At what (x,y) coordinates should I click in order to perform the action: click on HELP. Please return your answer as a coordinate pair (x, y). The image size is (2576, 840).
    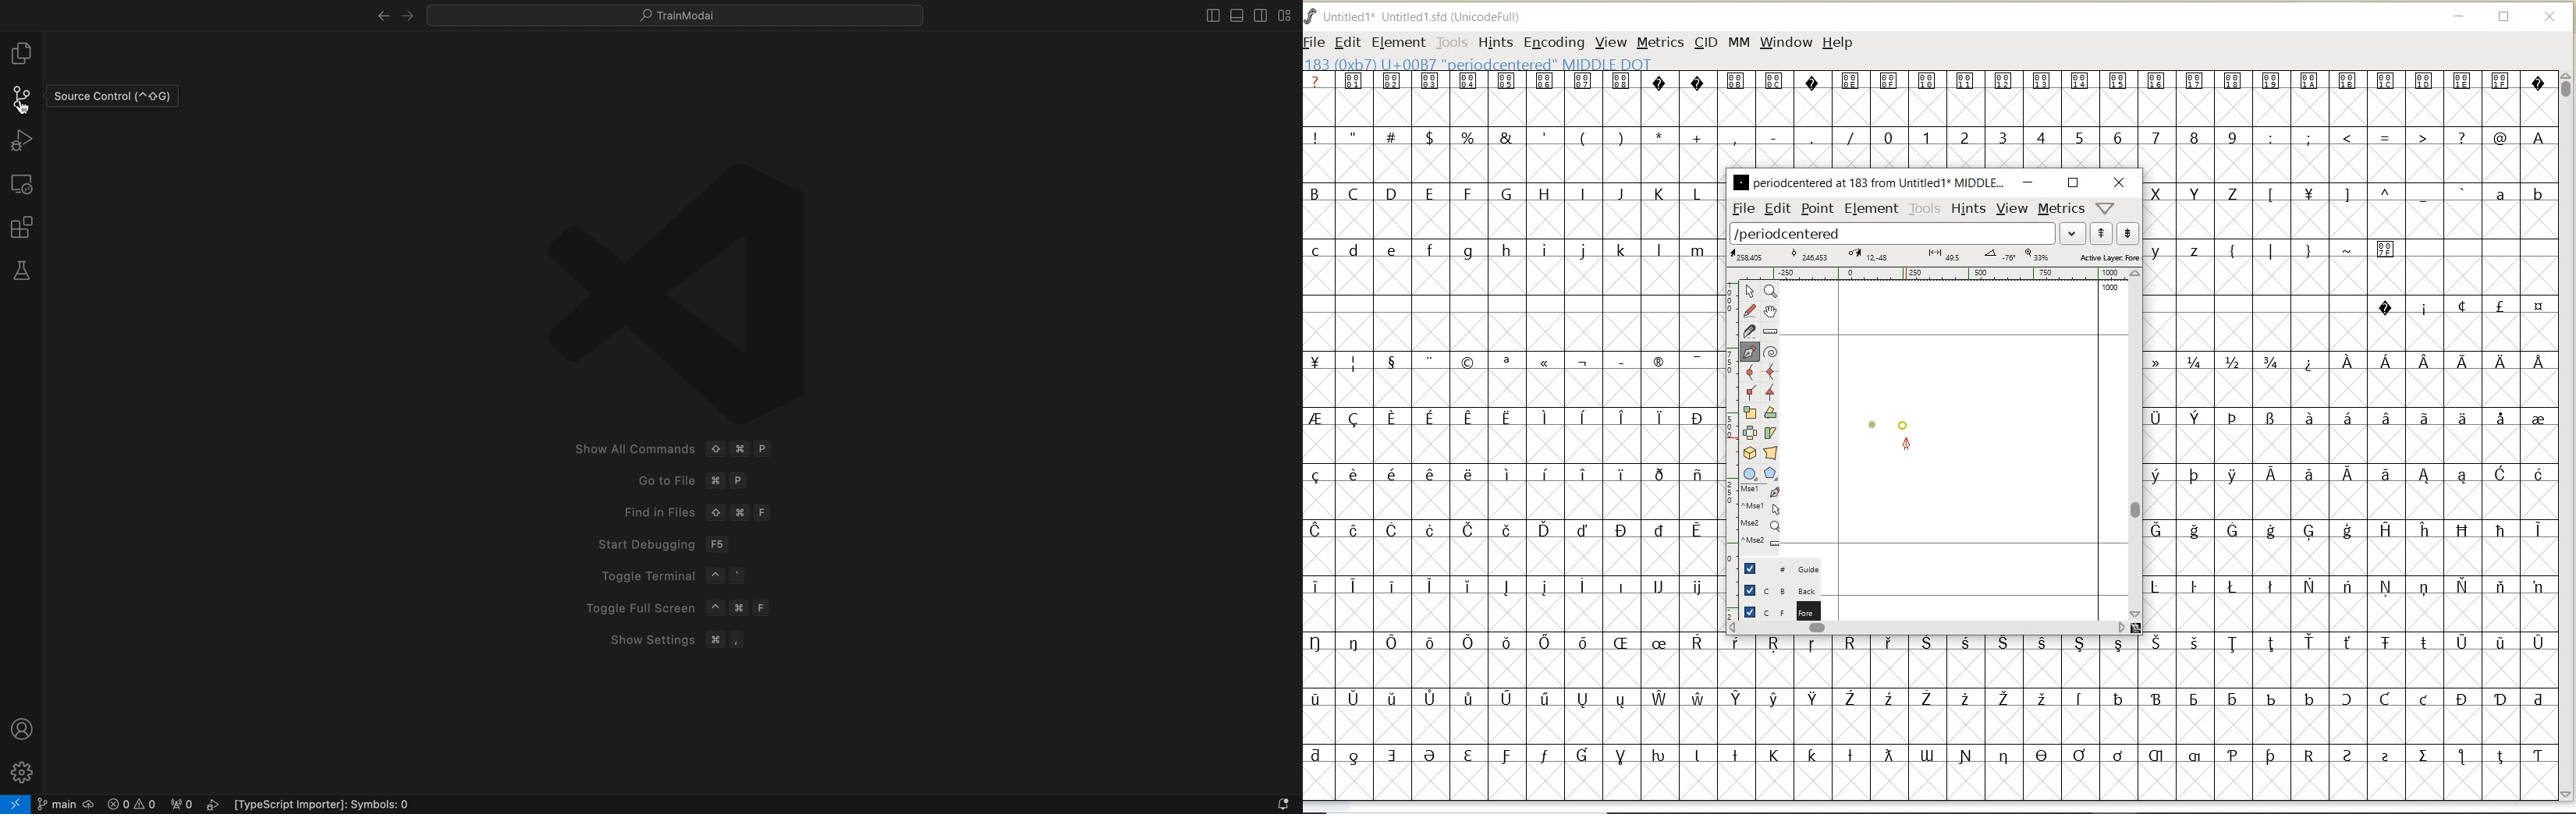
    Looking at the image, I should click on (1837, 41).